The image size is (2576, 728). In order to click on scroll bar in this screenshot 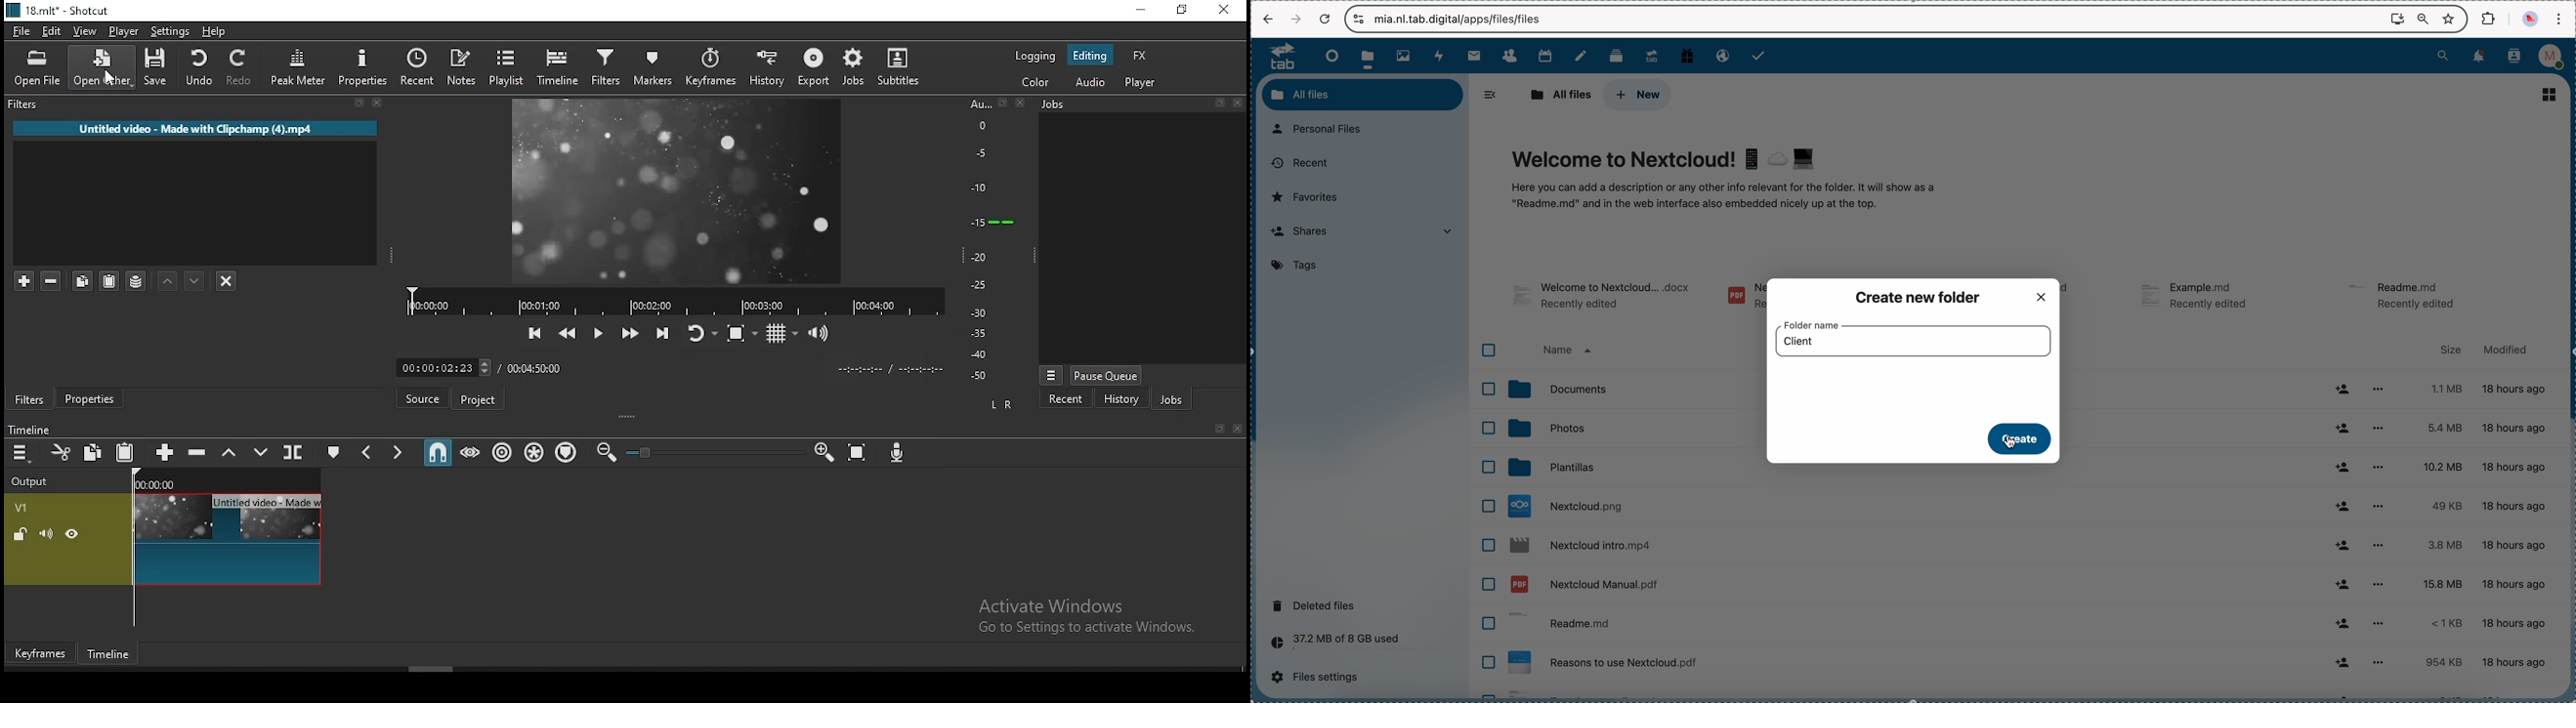, I will do `click(2568, 273)`.